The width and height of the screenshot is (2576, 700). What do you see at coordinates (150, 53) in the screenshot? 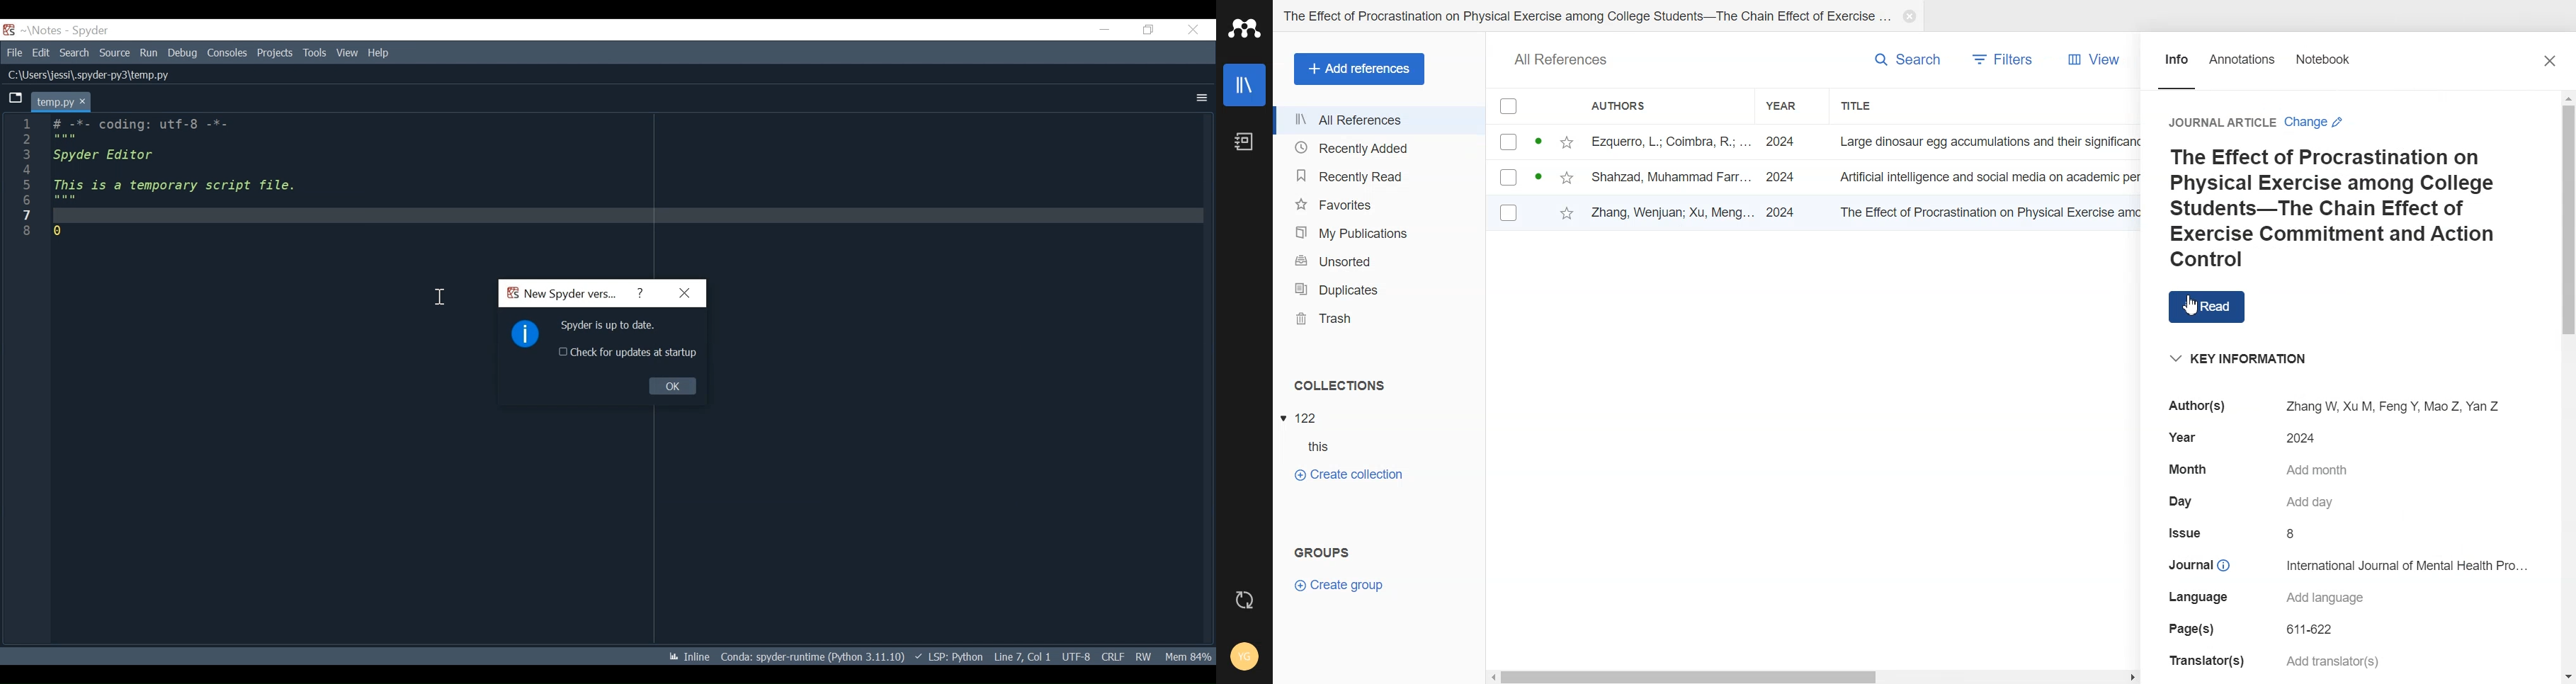
I see `Run` at bounding box center [150, 53].